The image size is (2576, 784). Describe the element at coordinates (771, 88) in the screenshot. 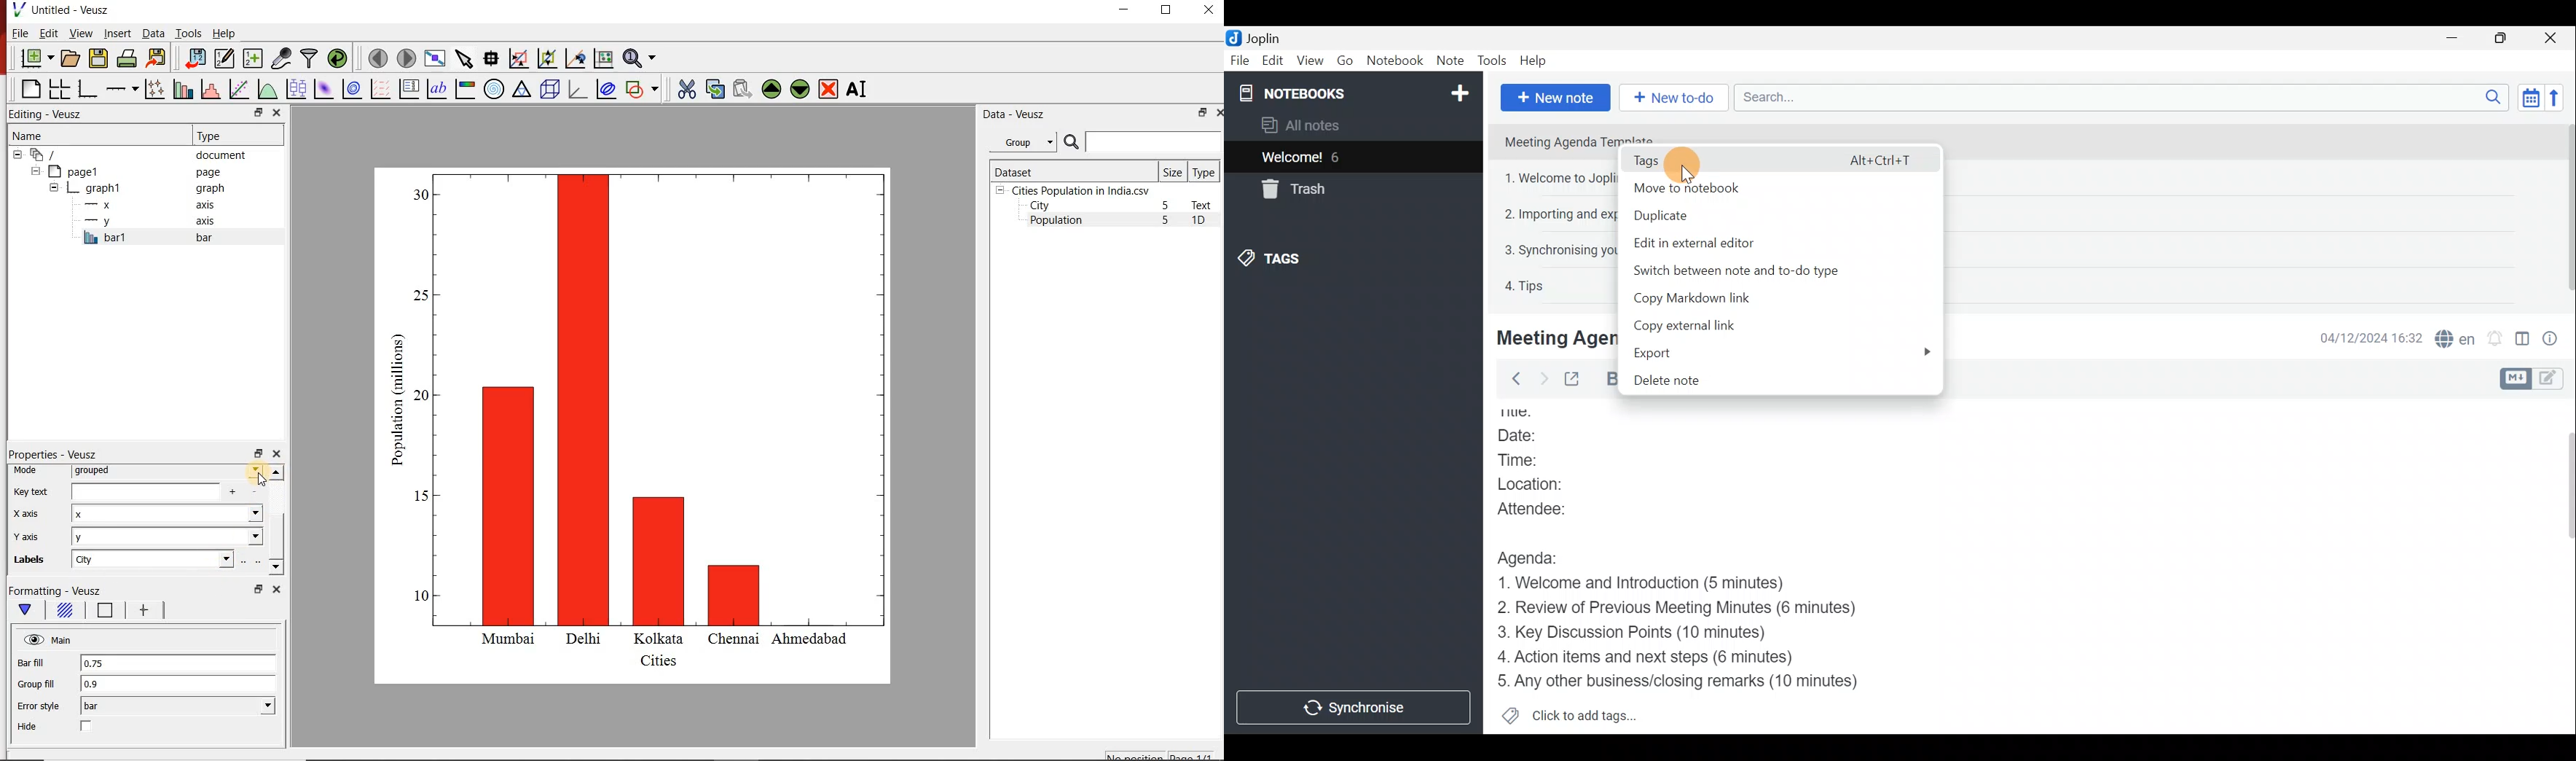

I see `move the selected widget up` at that location.